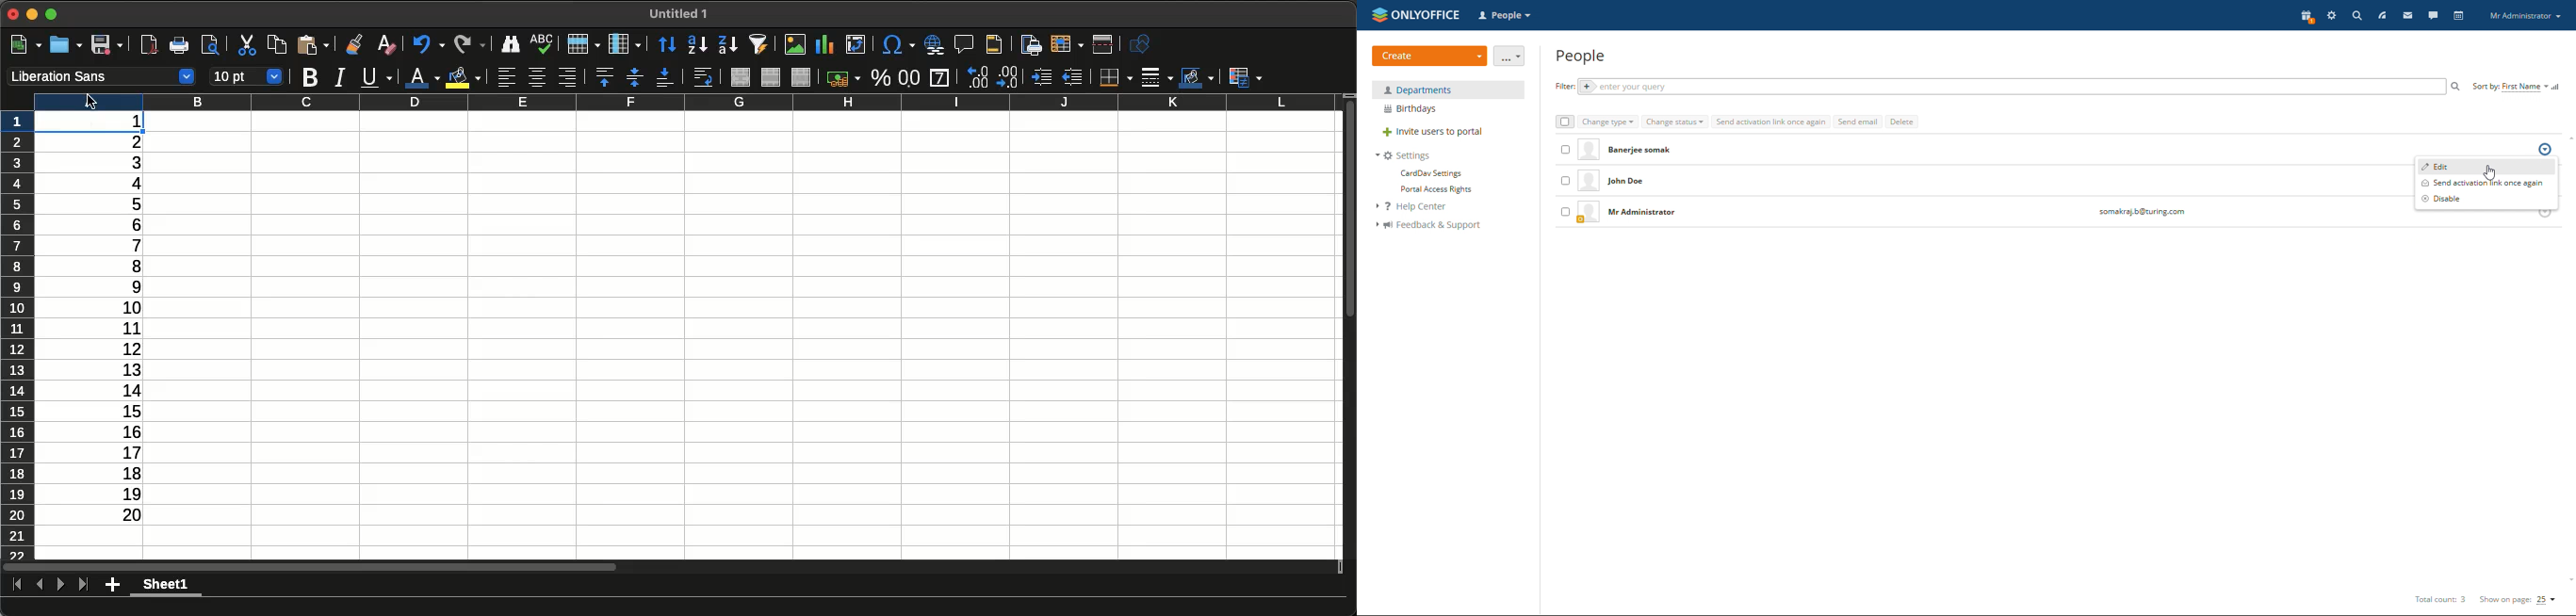 This screenshot has width=2576, height=616. What do you see at coordinates (1771, 121) in the screenshot?
I see `send activation link again` at bounding box center [1771, 121].